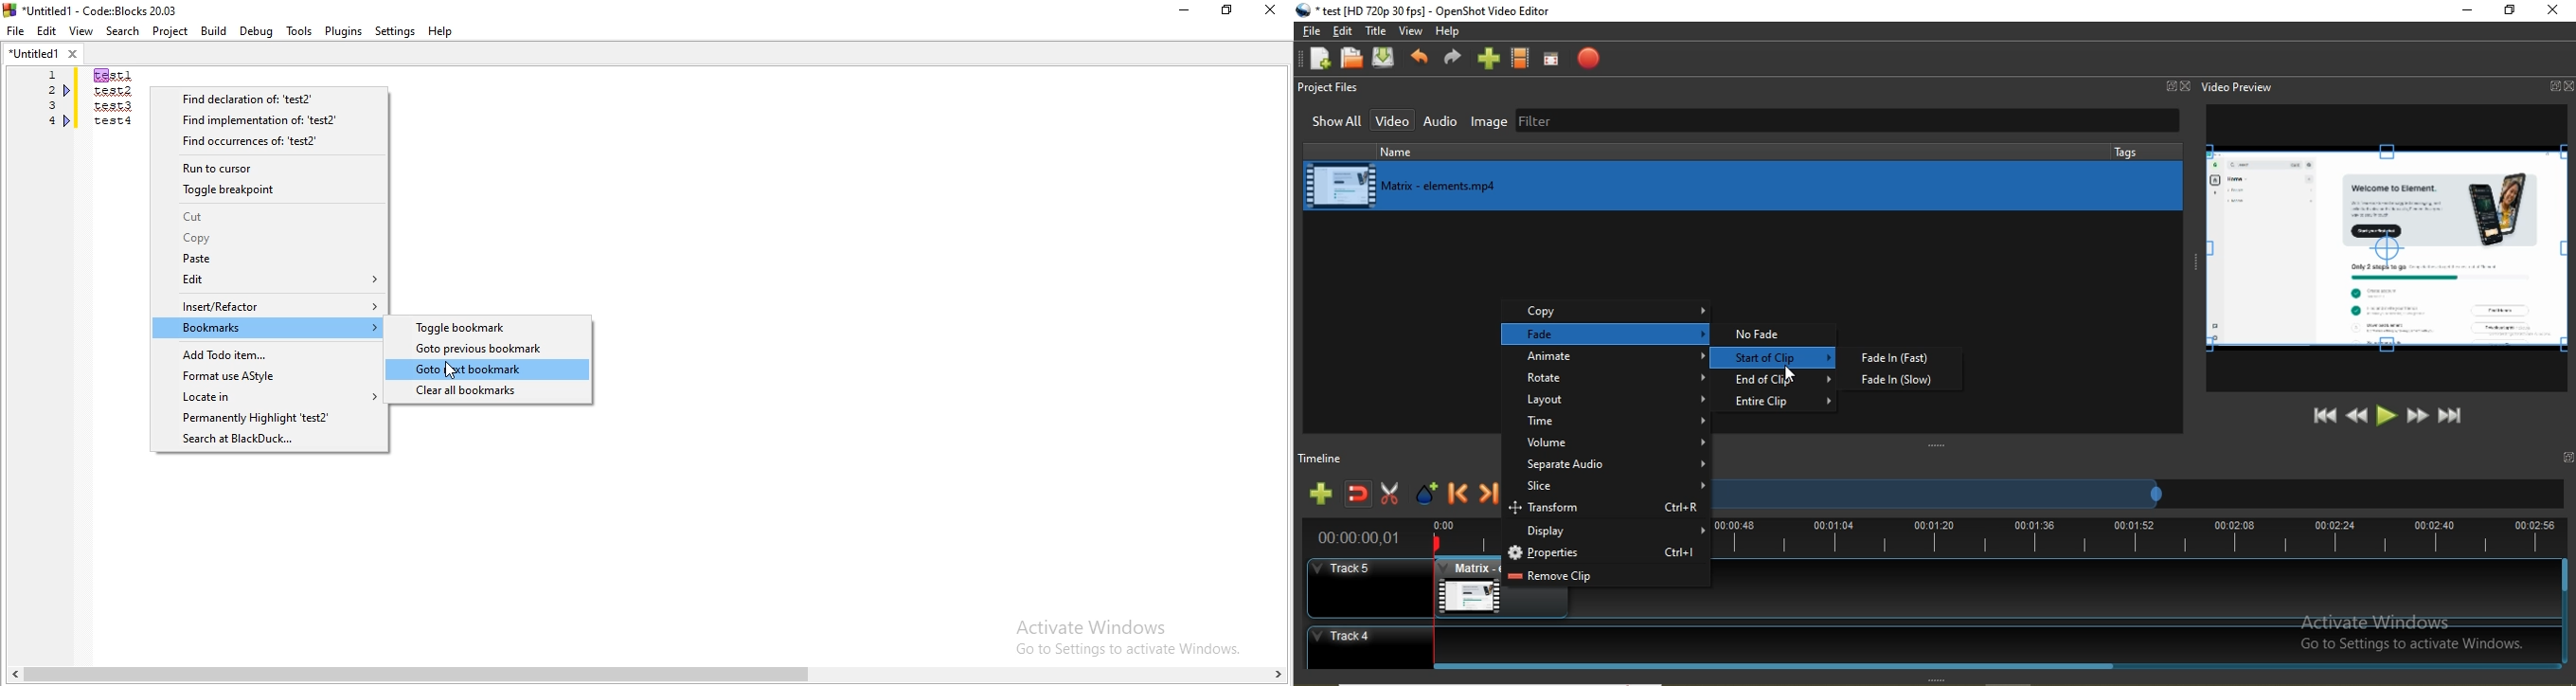  What do you see at coordinates (2191, 259) in the screenshot?
I see `adjust window` at bounding box center [2191, 259].